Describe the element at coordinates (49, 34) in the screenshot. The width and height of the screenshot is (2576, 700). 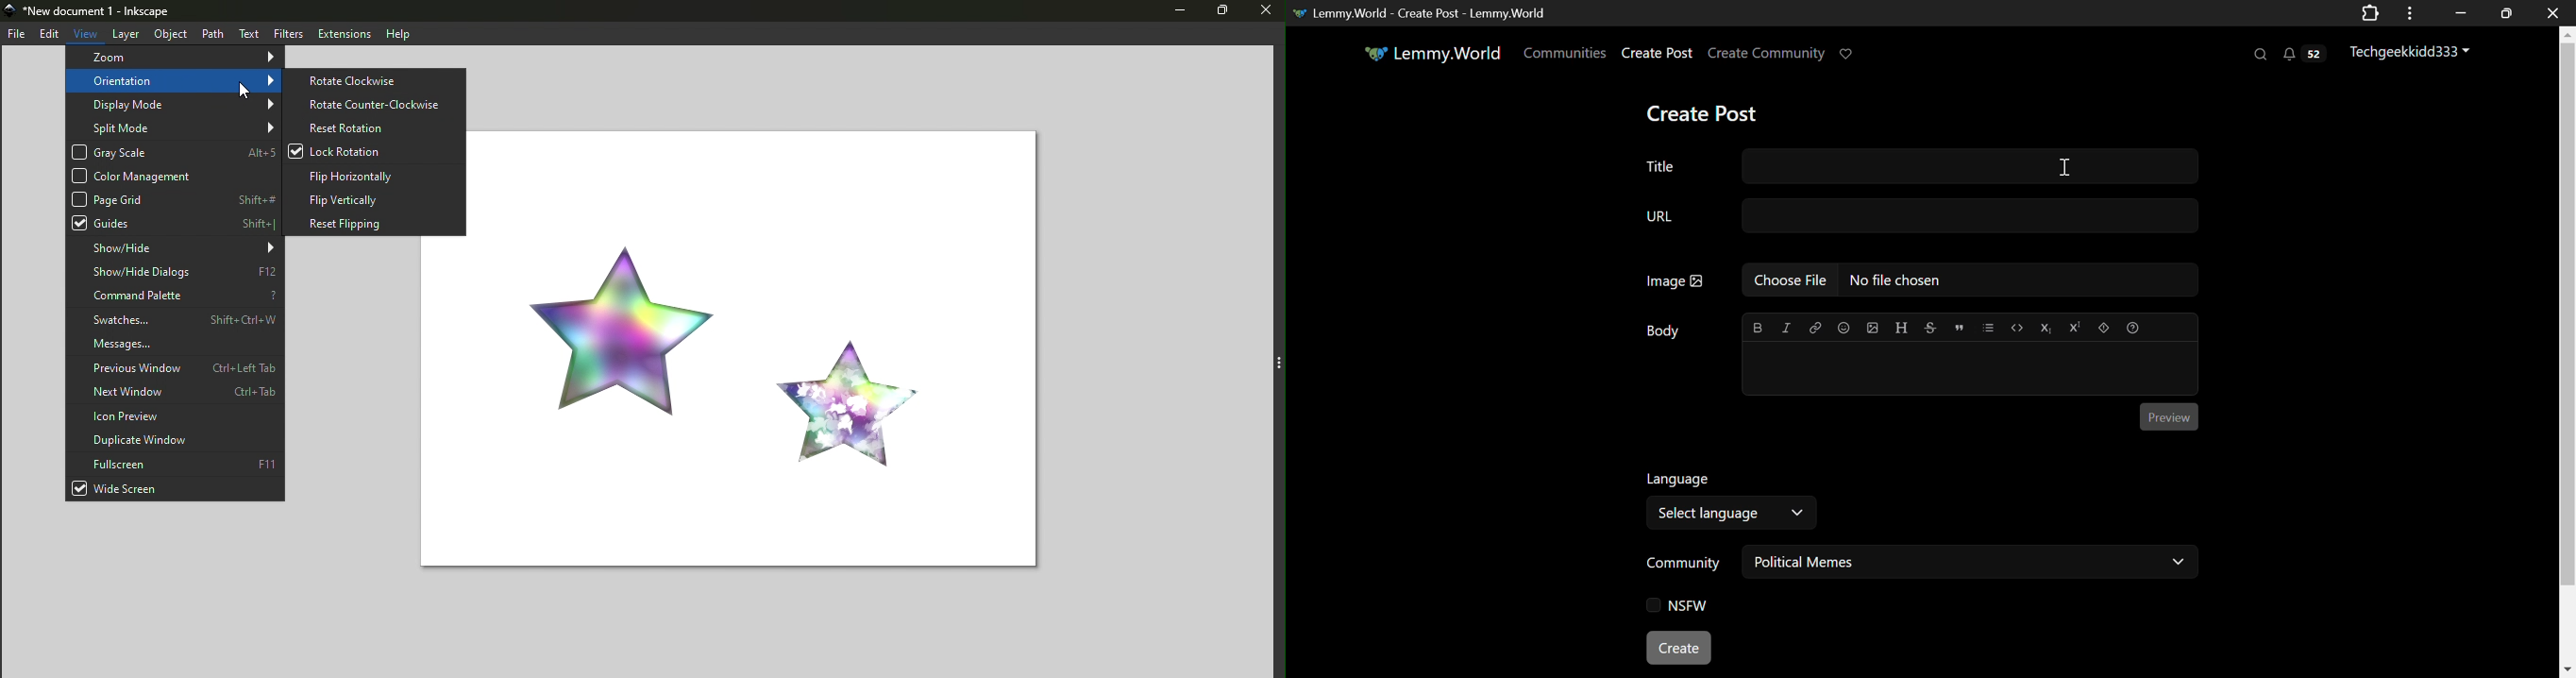
I see `Edit` at that location.